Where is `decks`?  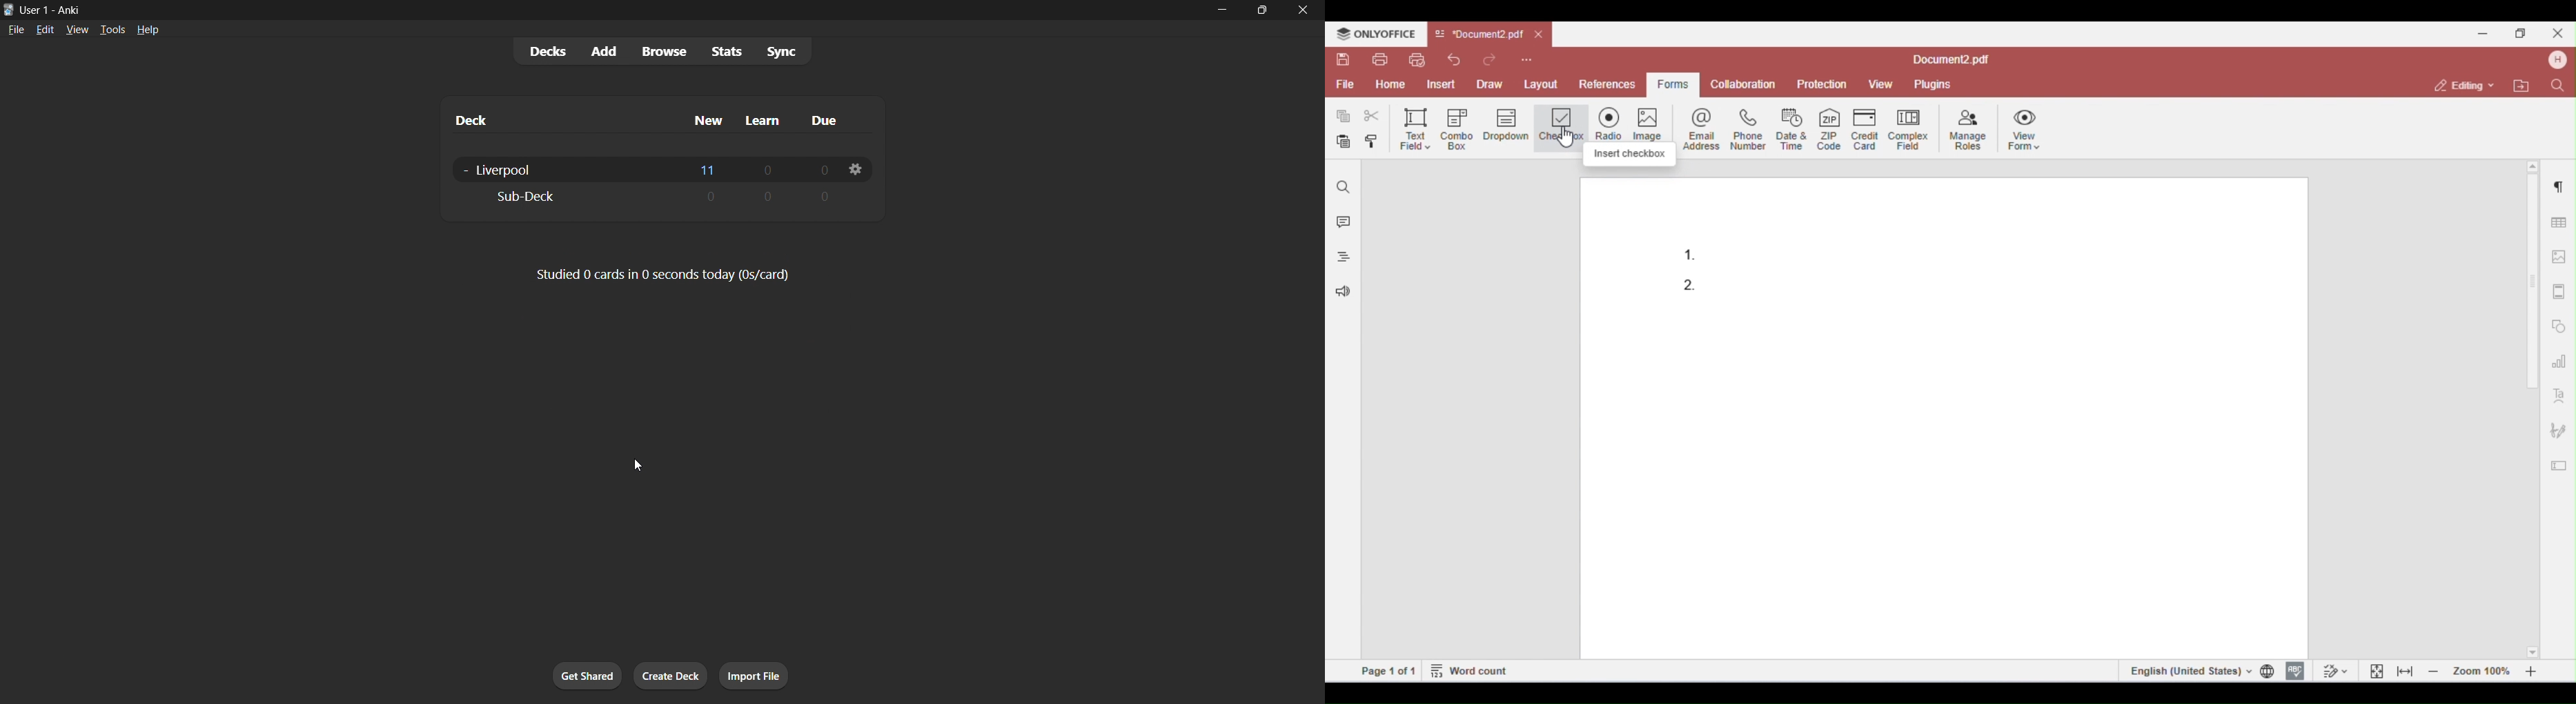
decks is located at coordinates (542, 50).